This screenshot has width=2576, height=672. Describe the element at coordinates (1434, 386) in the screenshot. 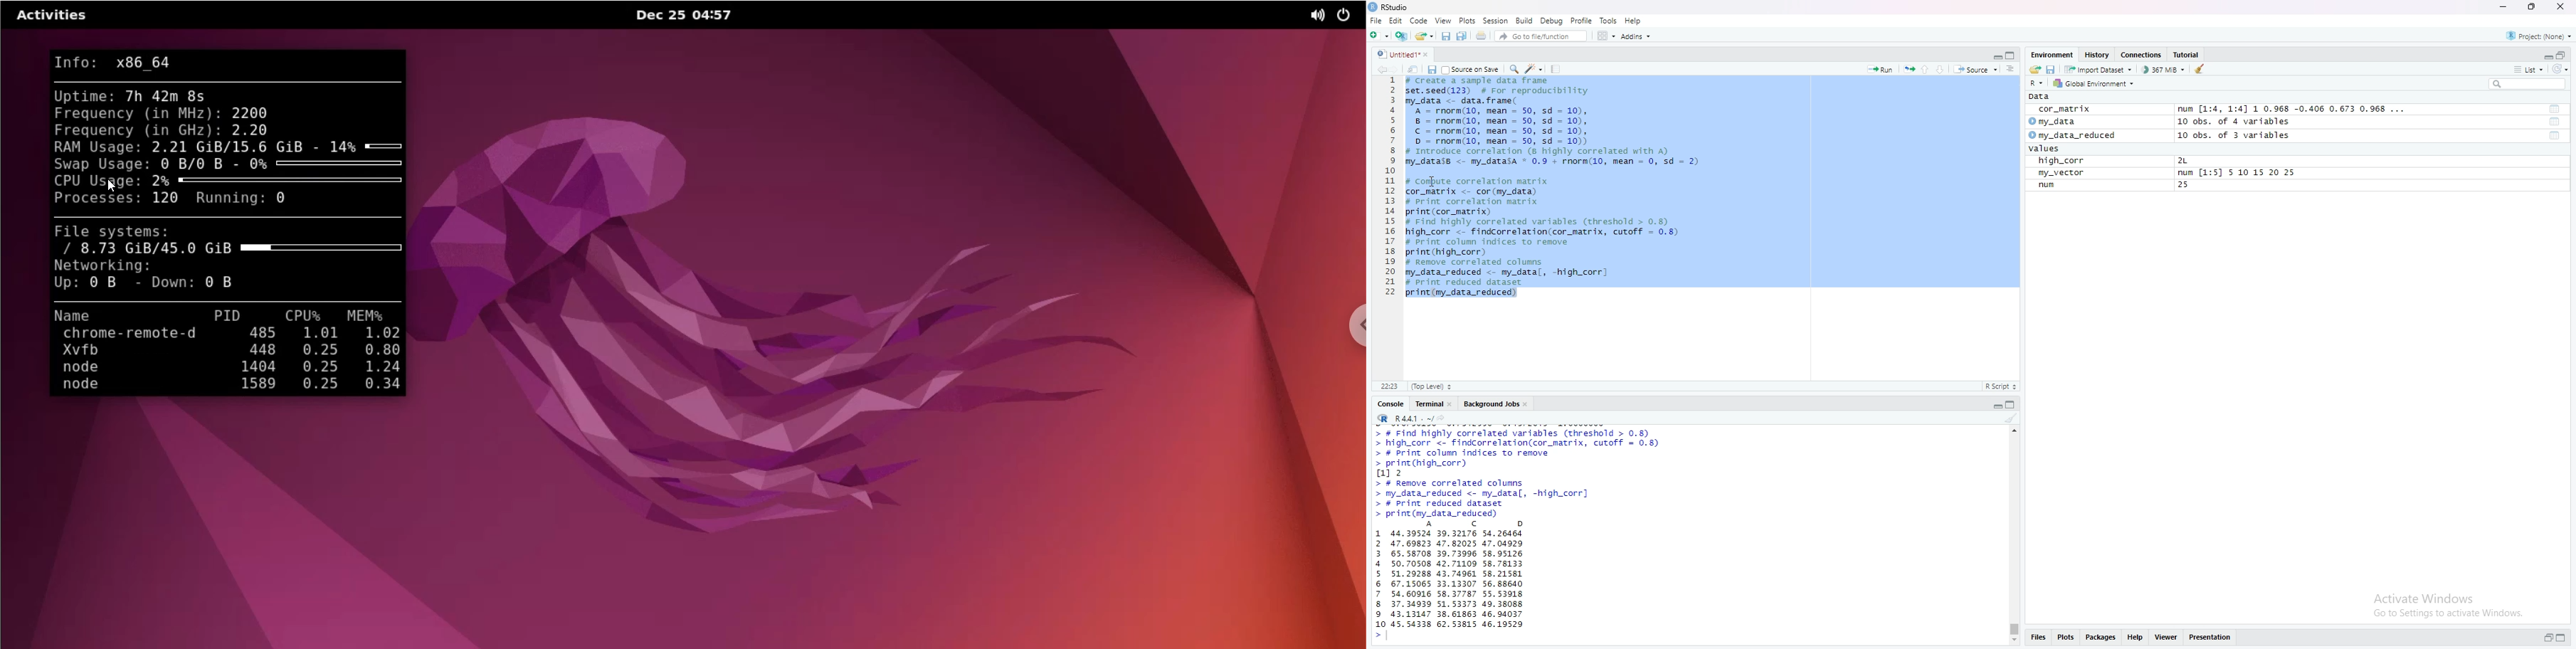

I see `(Top level)` at that location.